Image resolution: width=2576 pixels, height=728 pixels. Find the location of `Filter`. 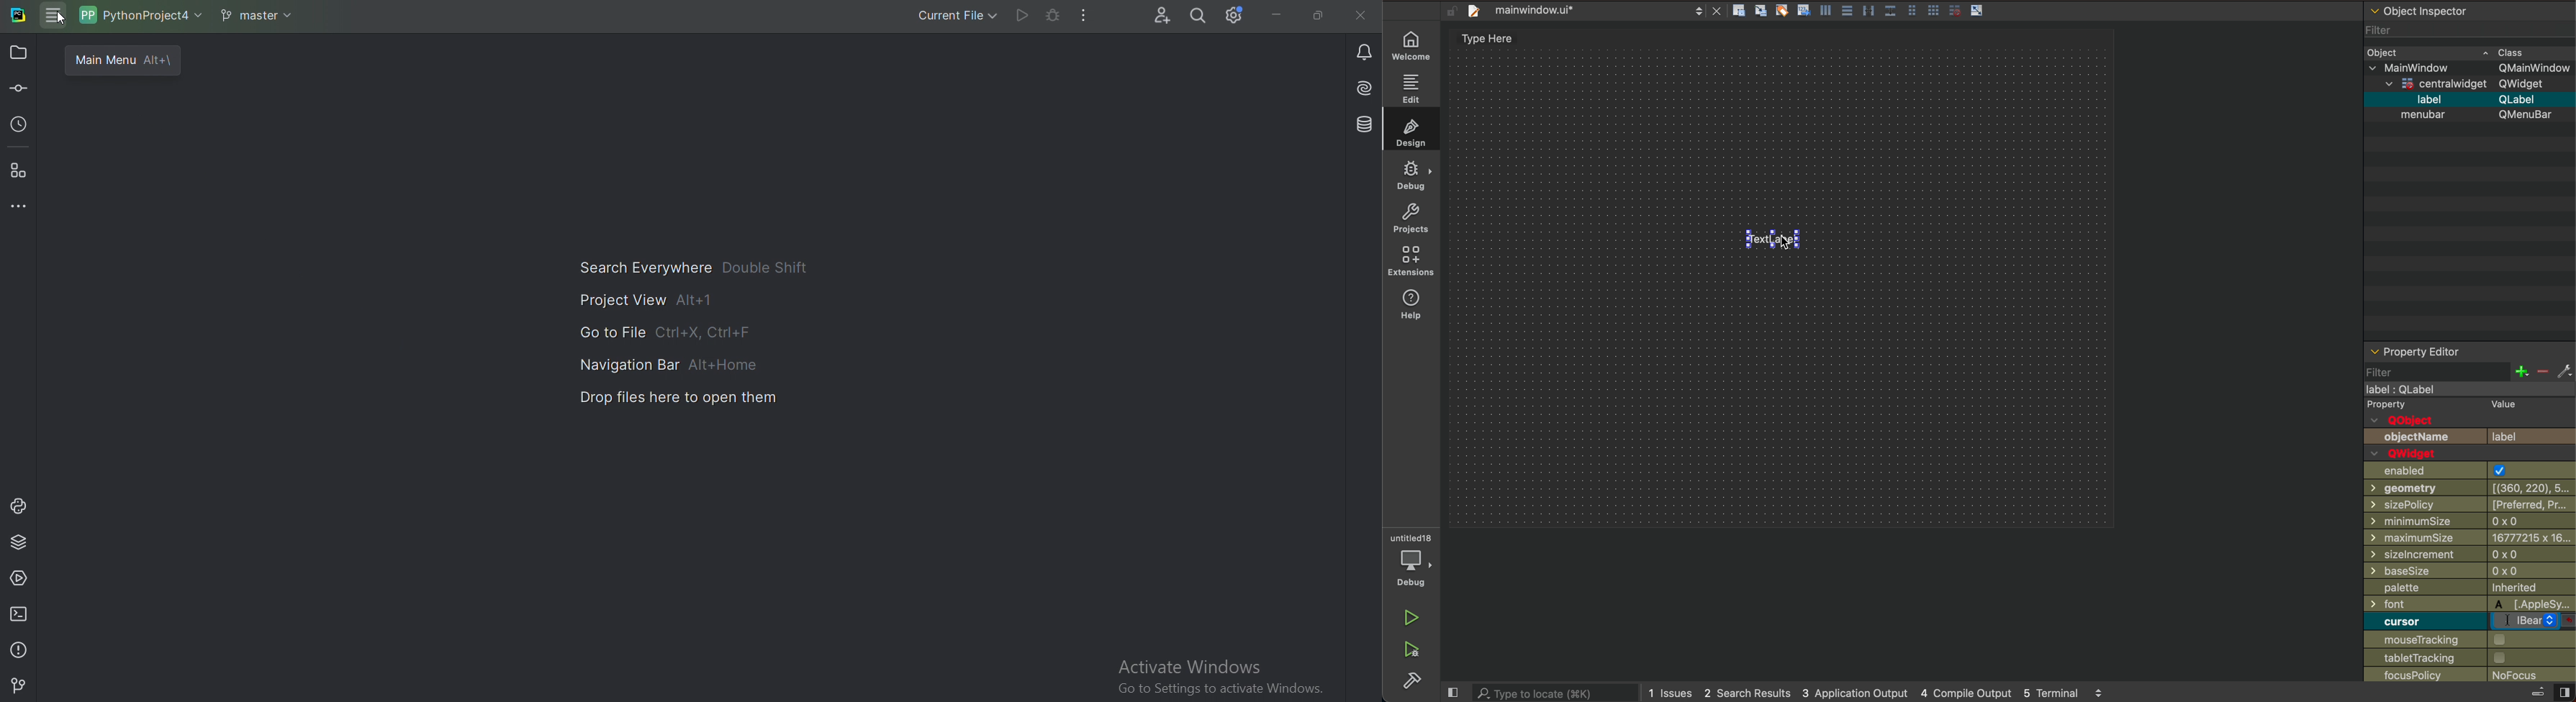

Filter is located at coordinates (2382, 29).